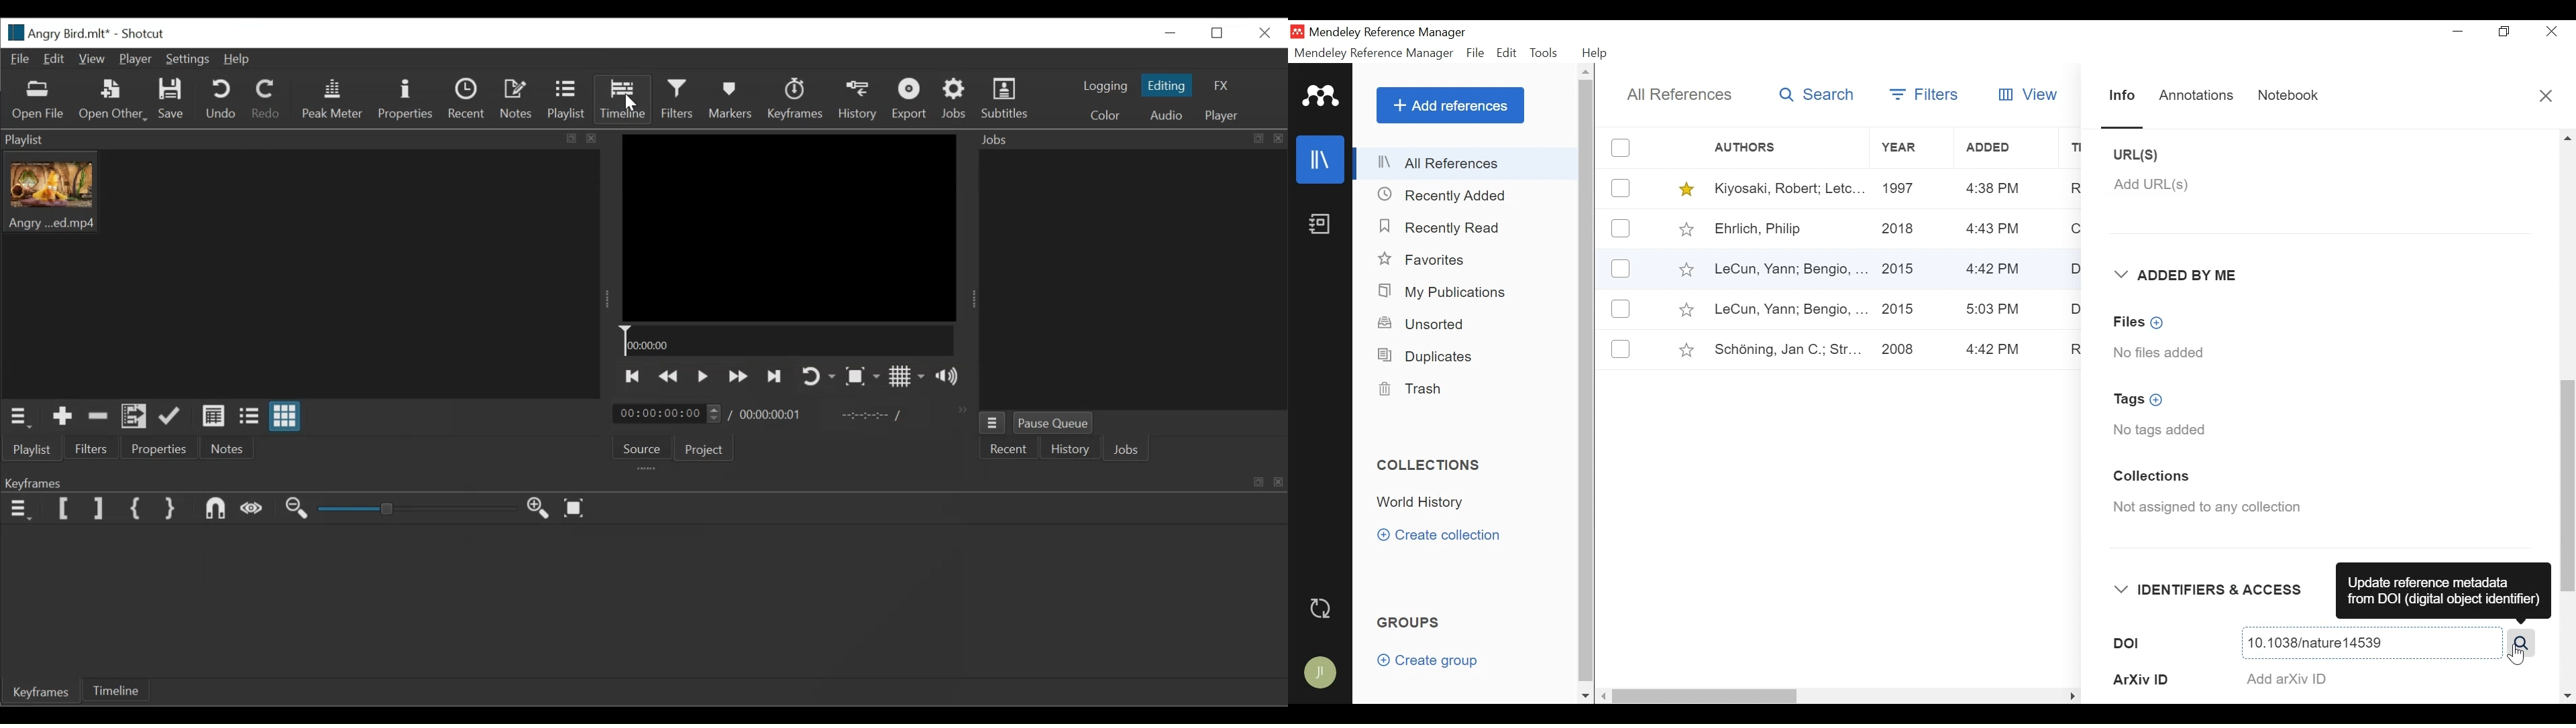  I want to click on Scroll Right, so click(1605, 697).